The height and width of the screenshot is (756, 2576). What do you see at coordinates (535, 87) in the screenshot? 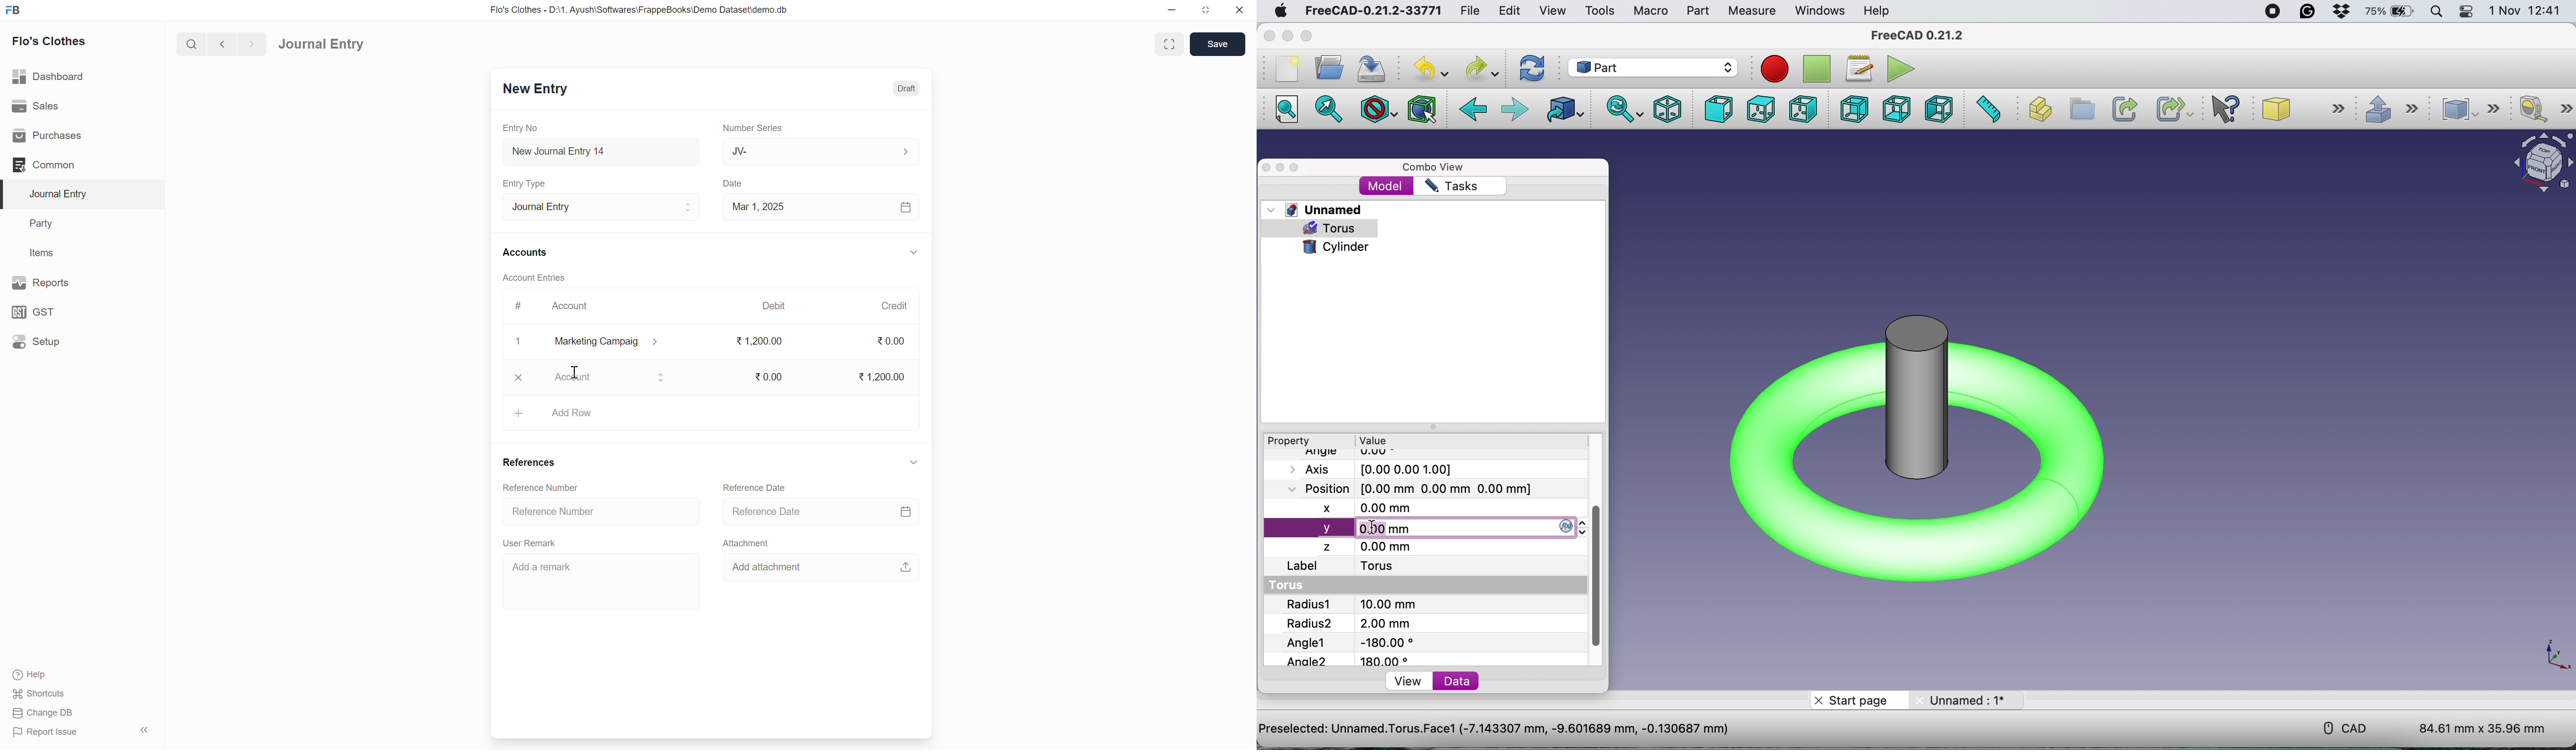
I see `New Entry` at bounding box center [535, 87].